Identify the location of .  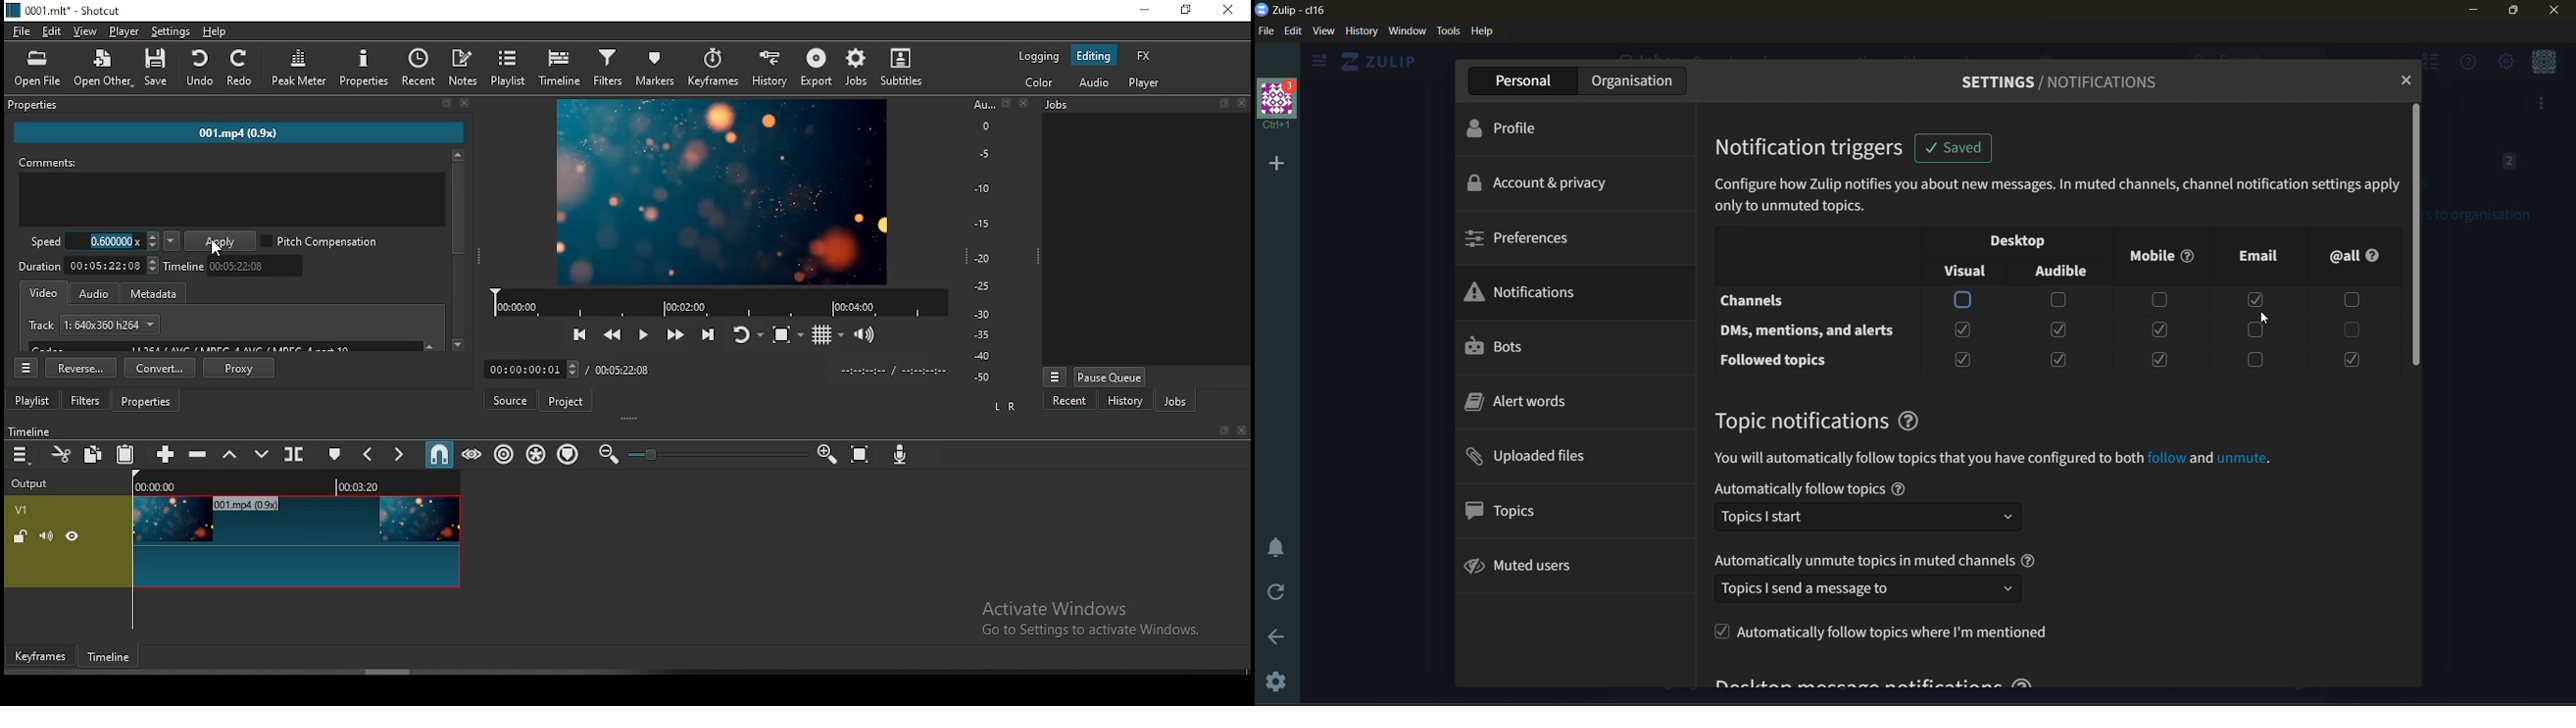
(642, 332).